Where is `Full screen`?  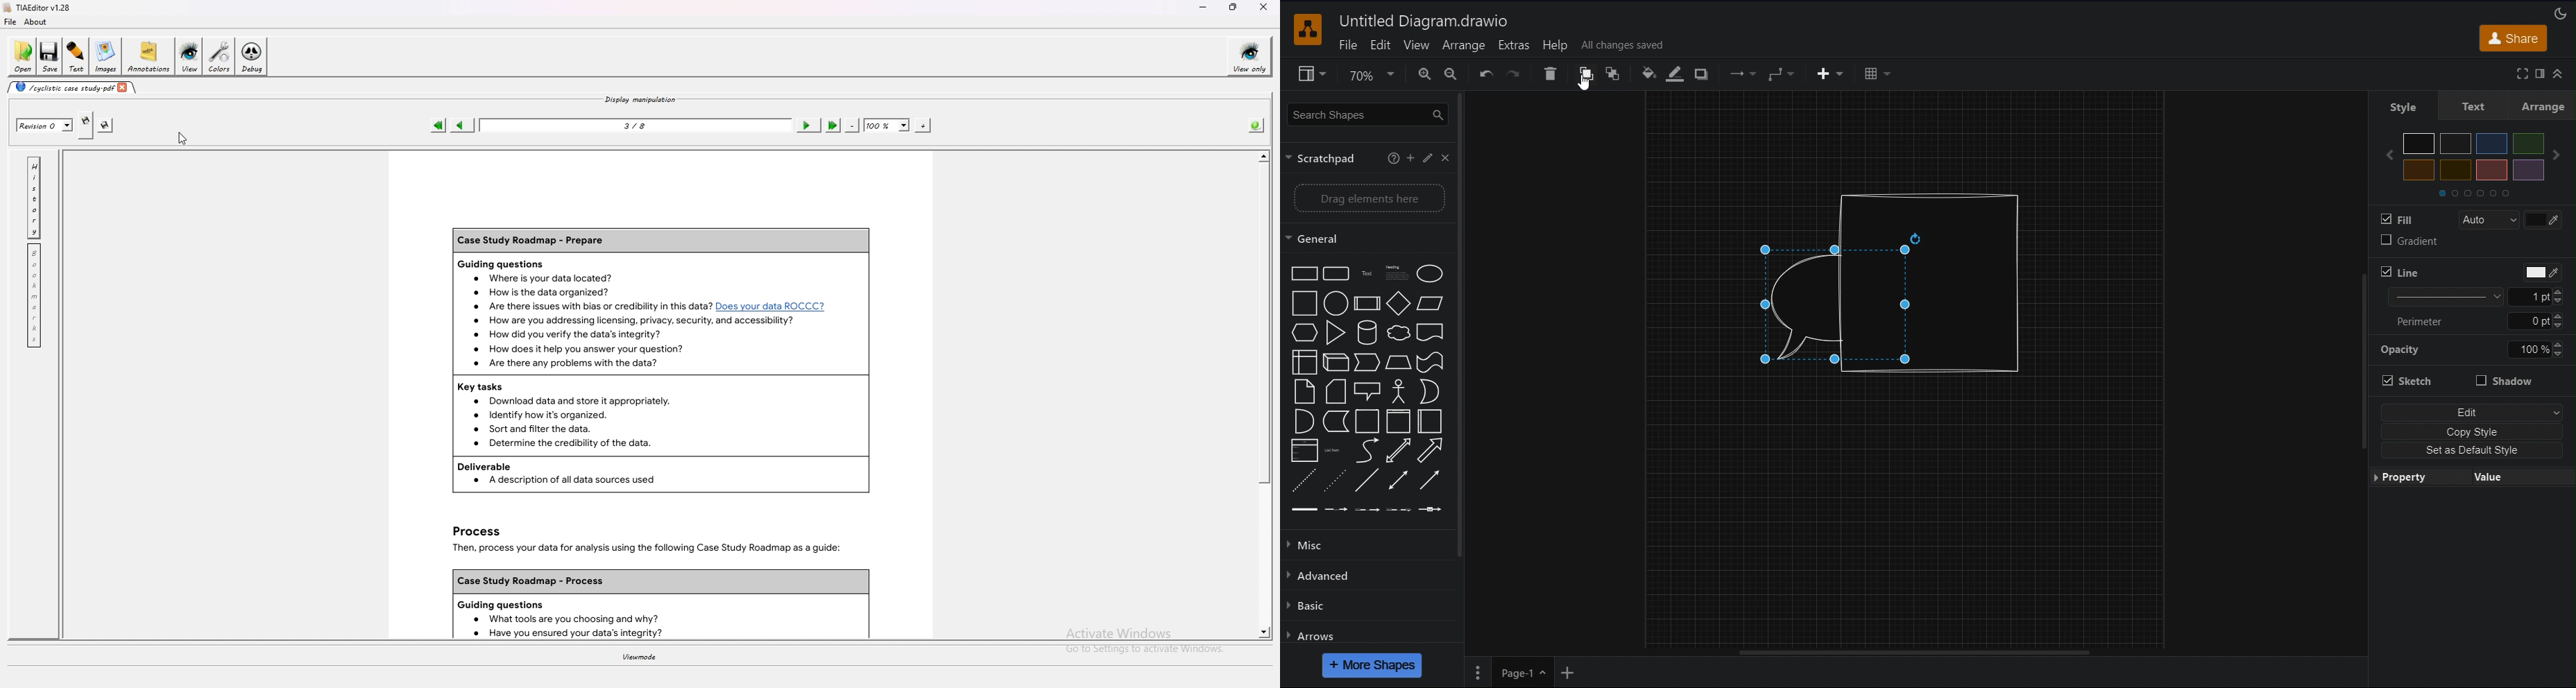
Full screen is located at coordinates (2523, 74).